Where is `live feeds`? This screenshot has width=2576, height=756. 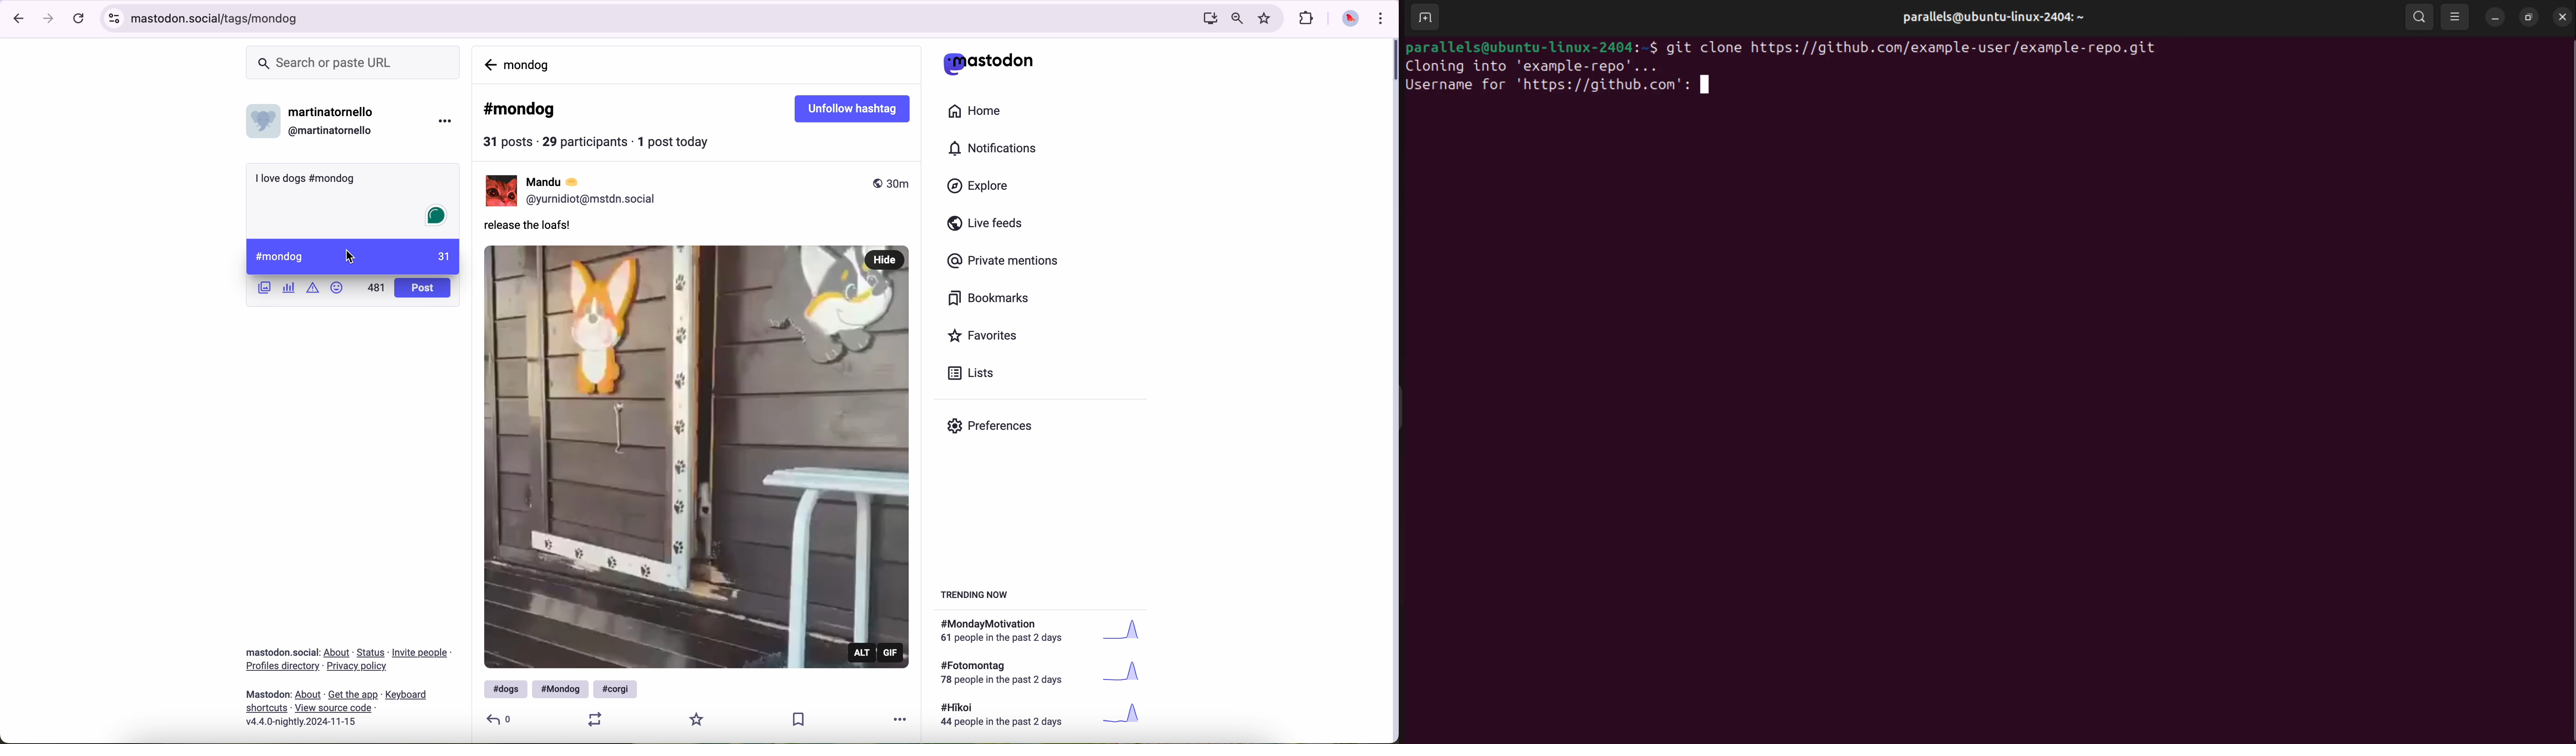 live feeds is located at coordinates (987, 224).